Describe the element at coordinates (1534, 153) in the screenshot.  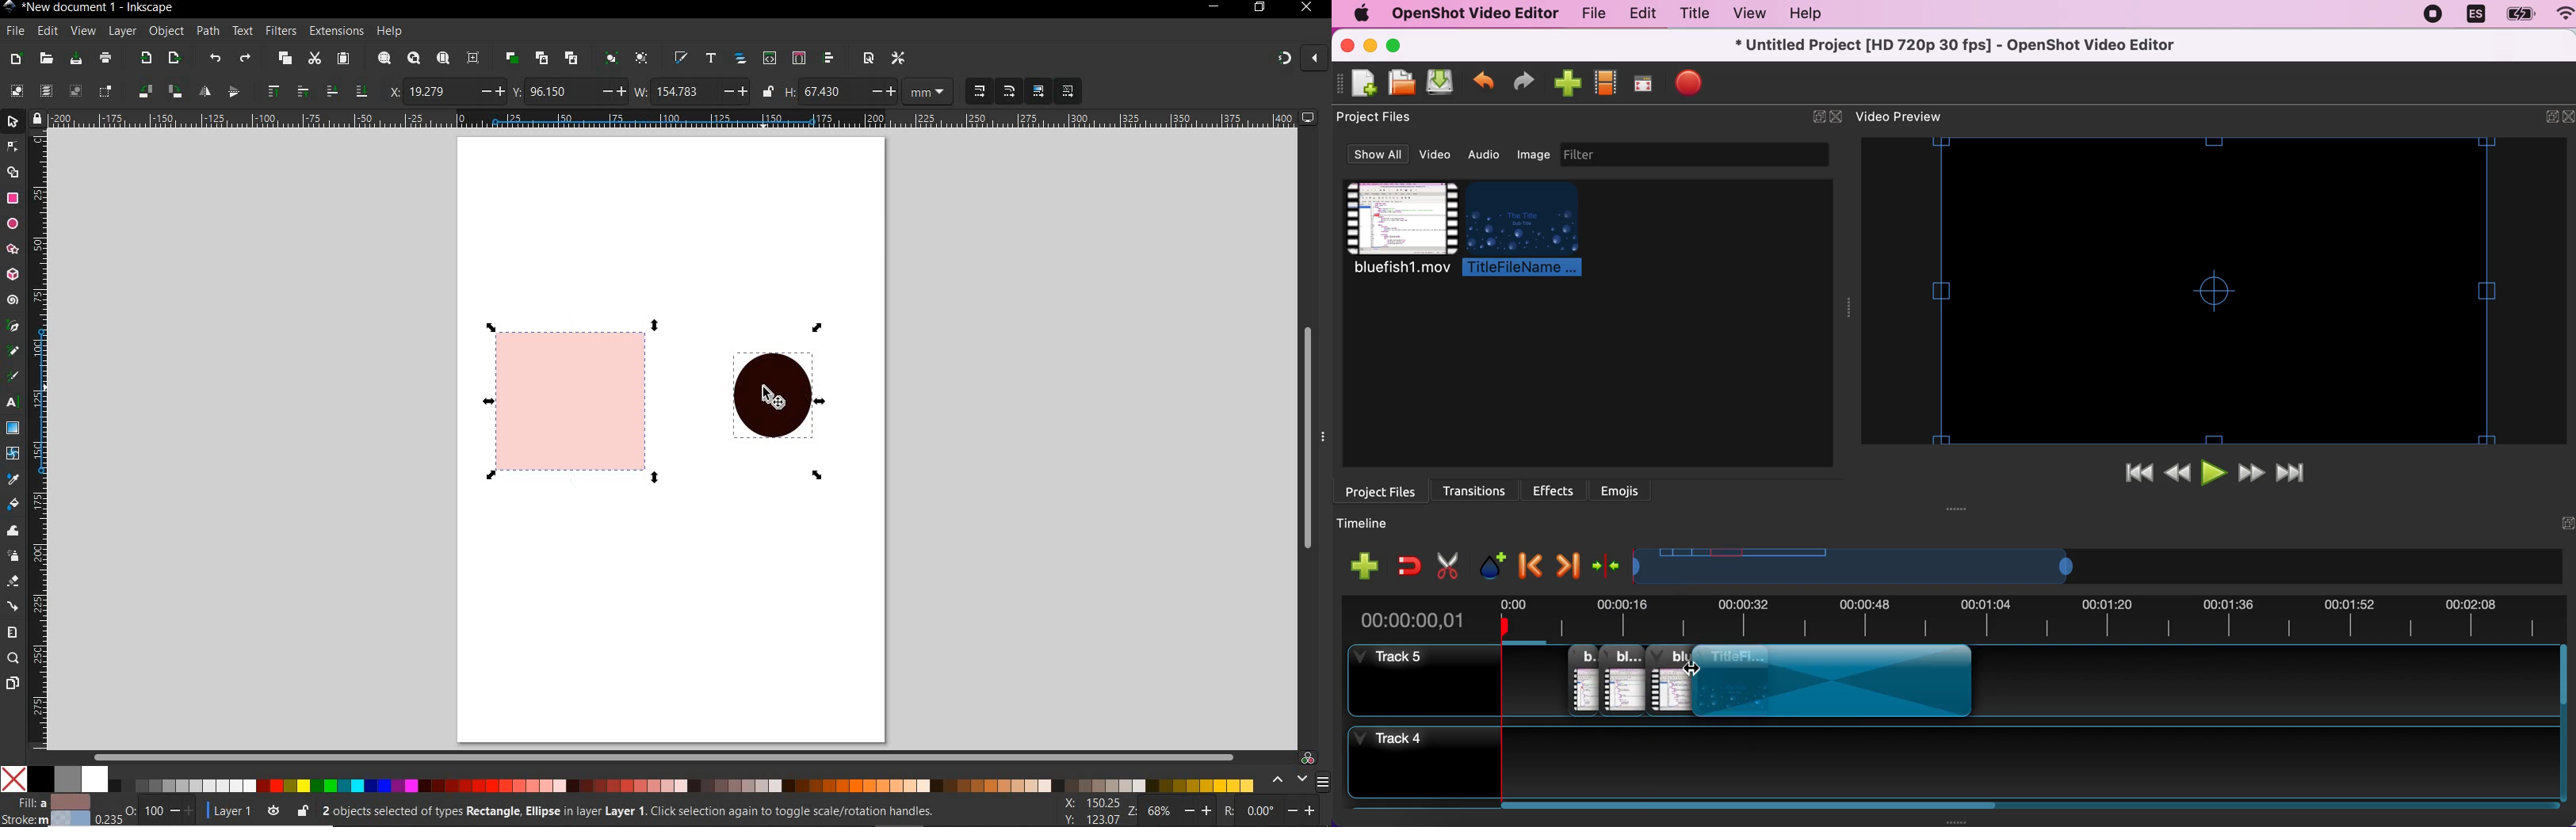
I see `image` at that location.